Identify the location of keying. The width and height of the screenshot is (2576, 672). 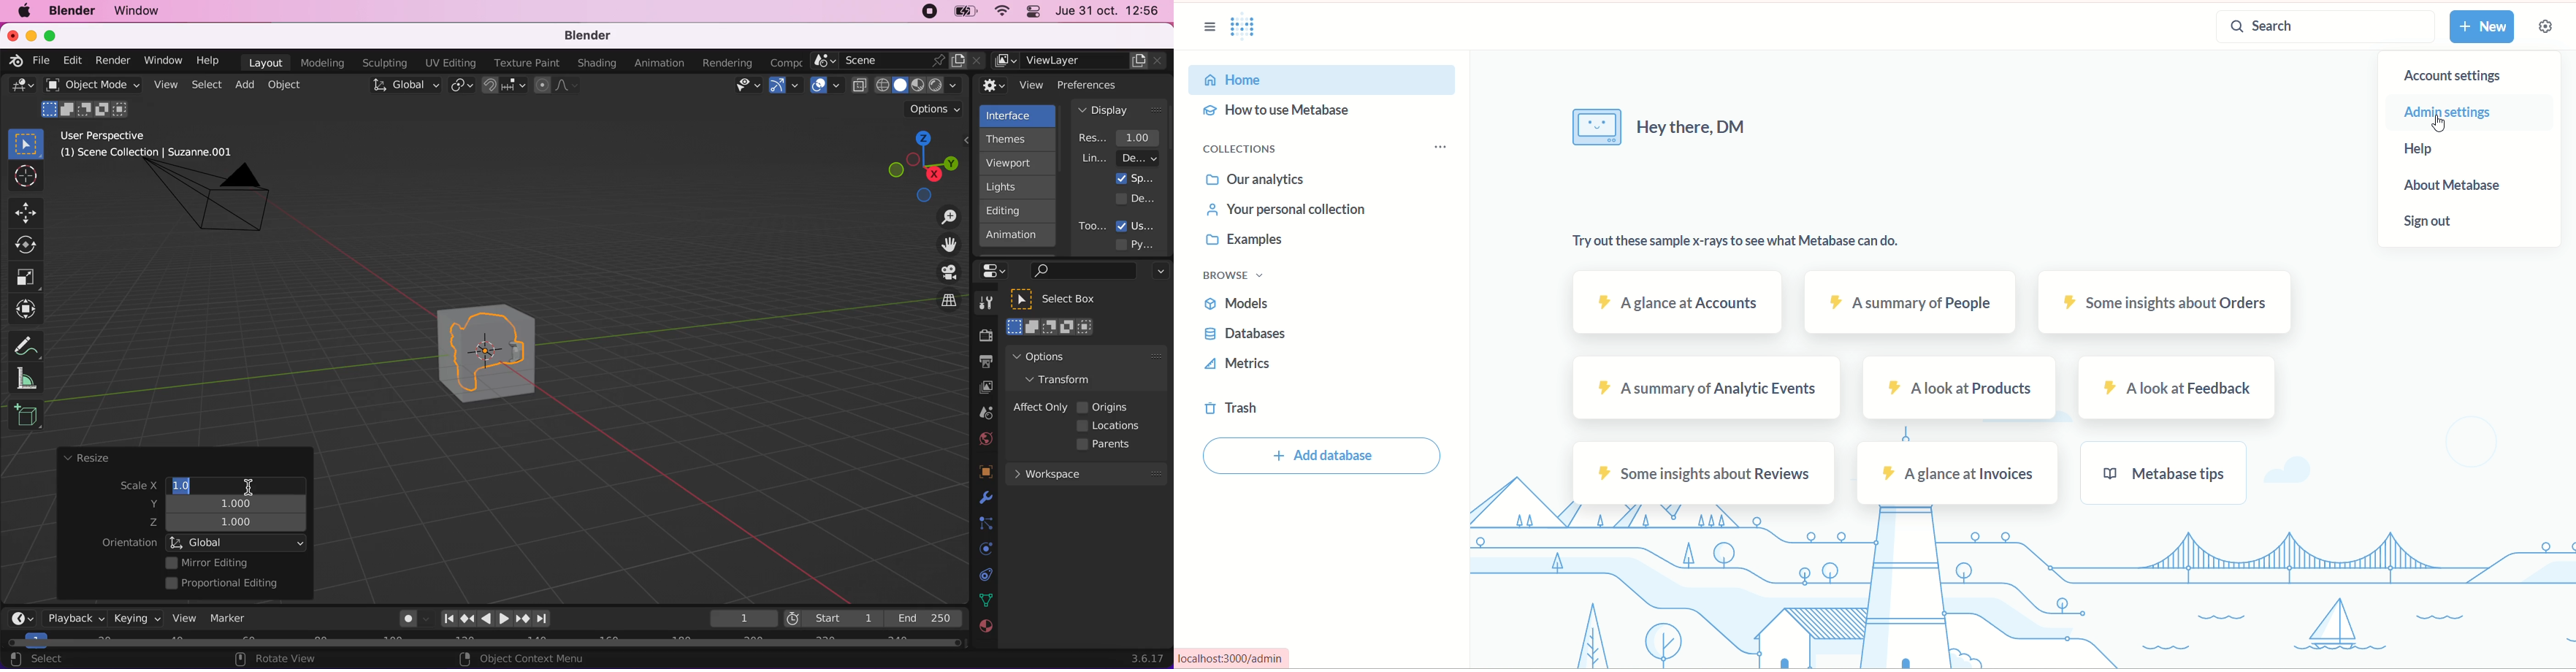
(135, 618).